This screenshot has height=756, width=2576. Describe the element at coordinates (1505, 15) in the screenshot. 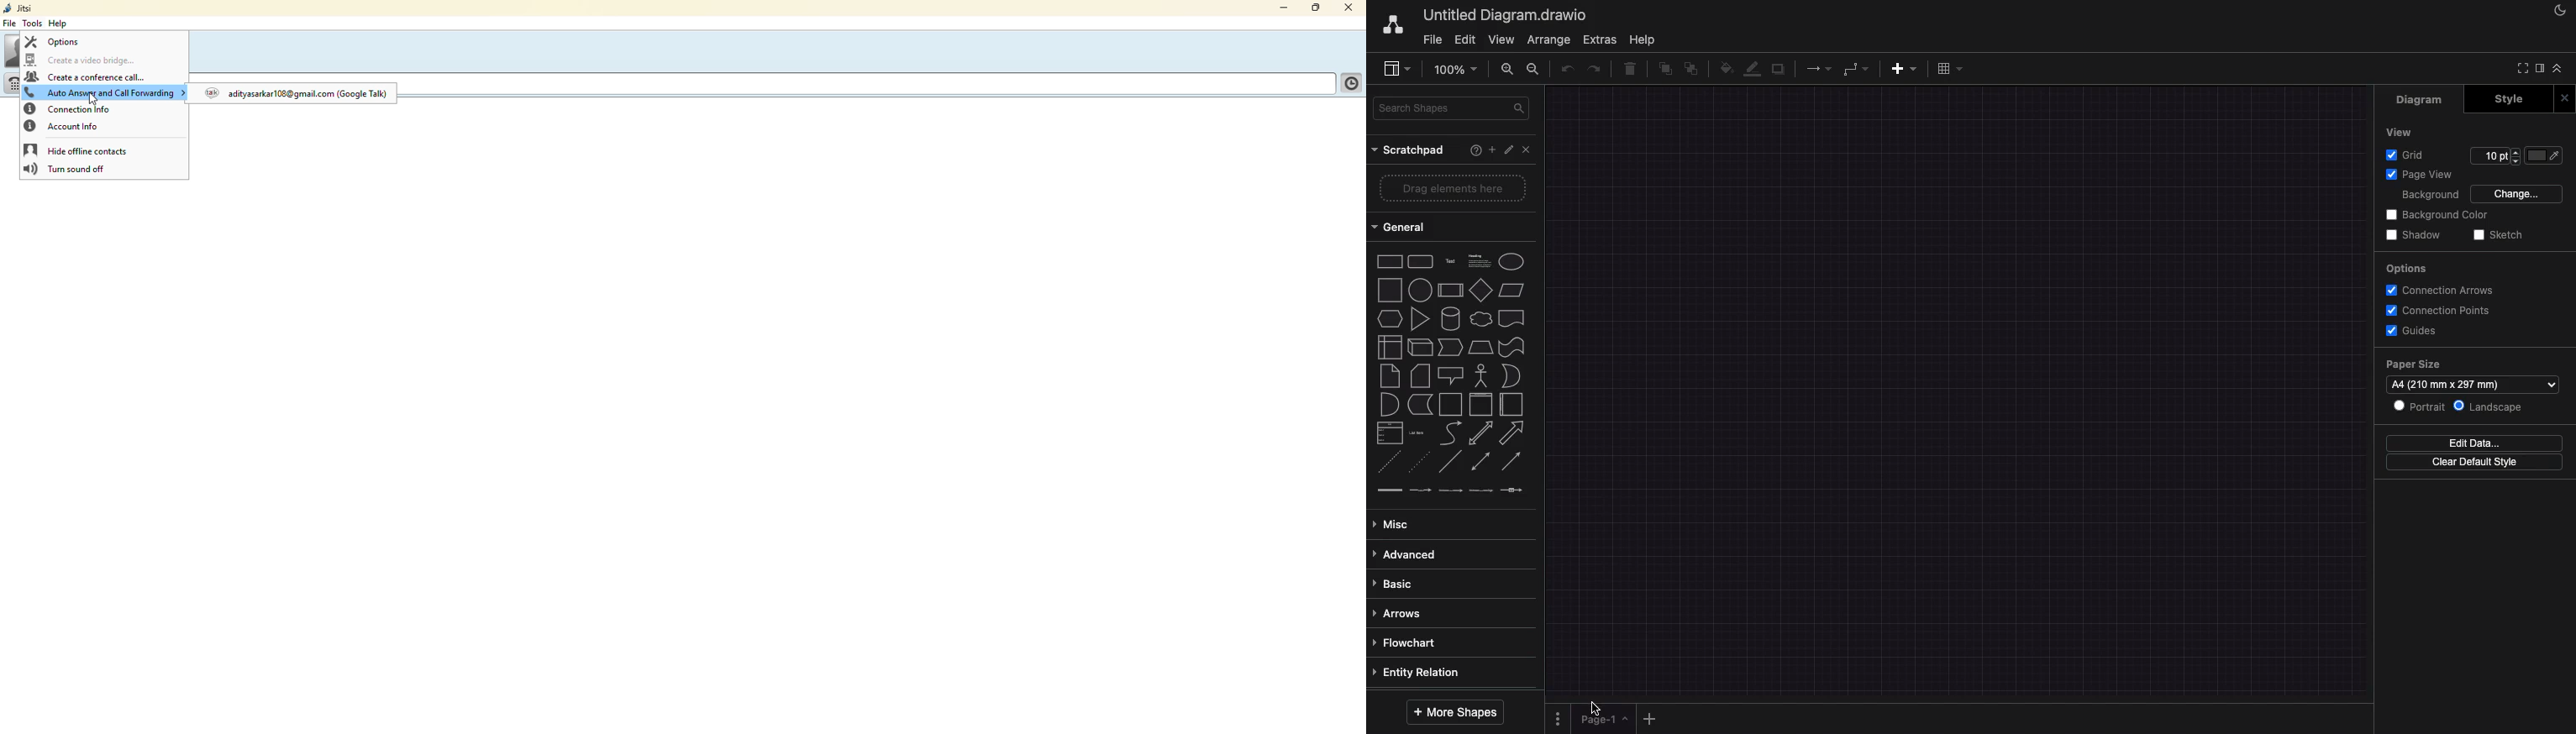

I see `untitled diagram. draw.io` at that location.